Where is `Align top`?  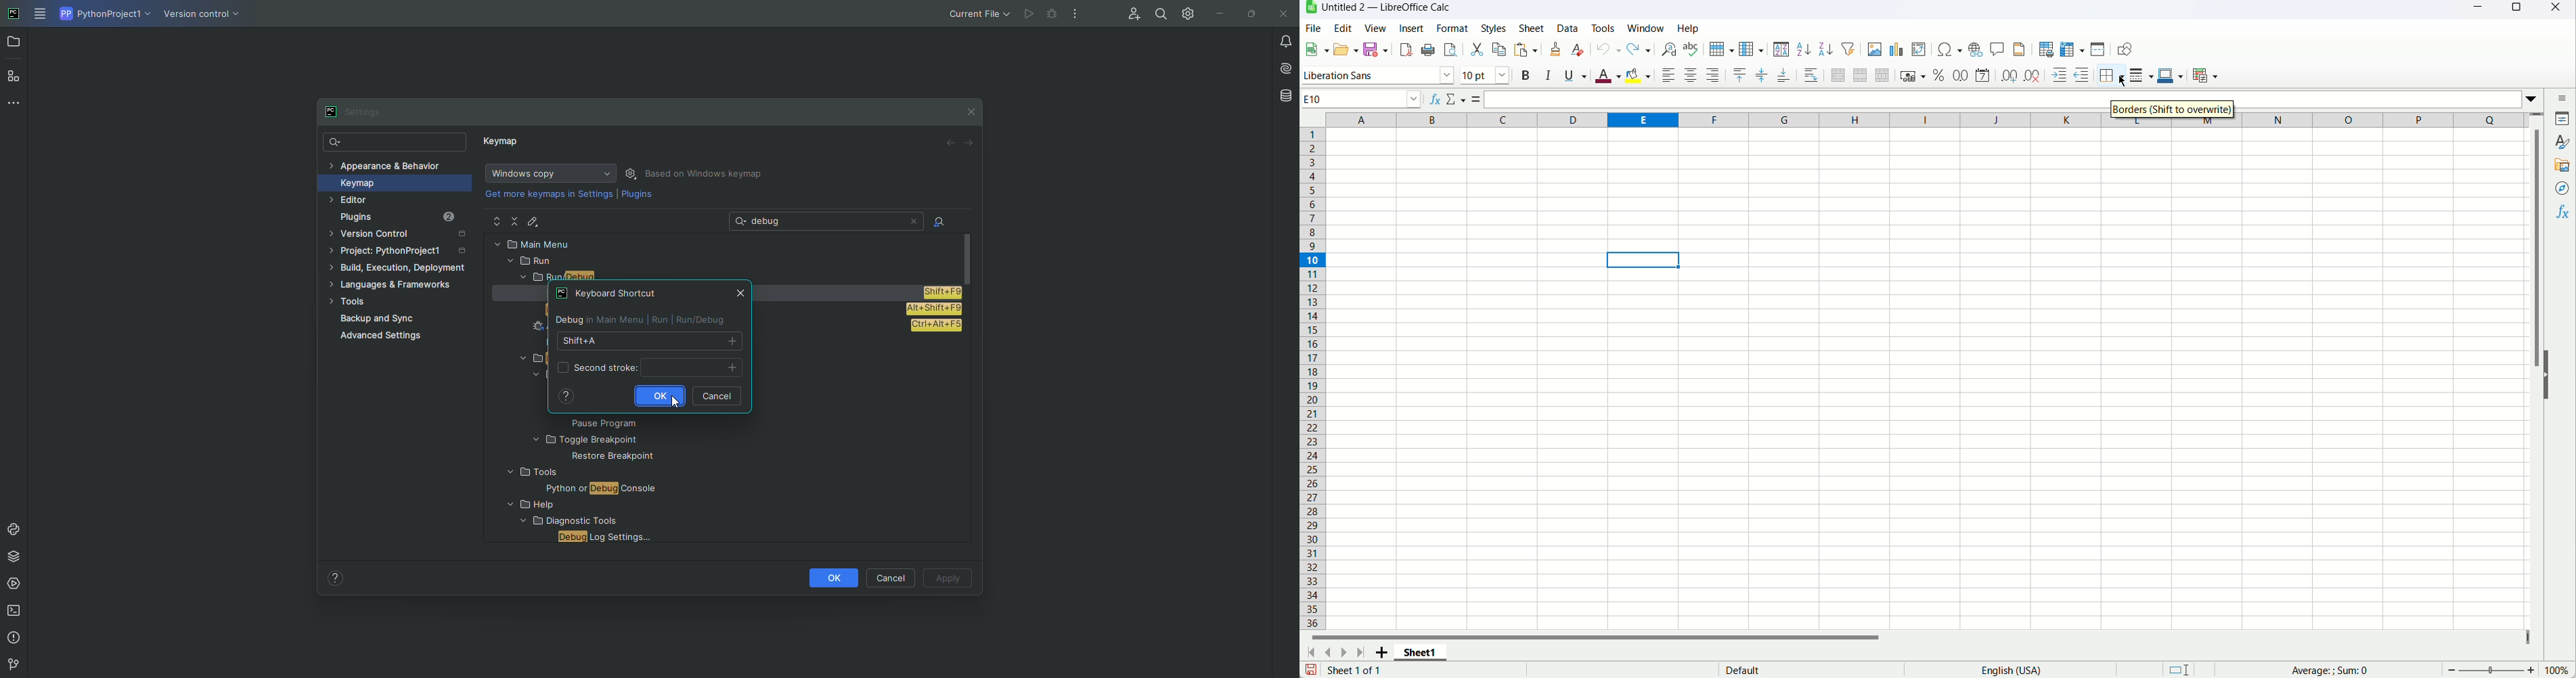
Align top is located at coordinates (1738, 73).